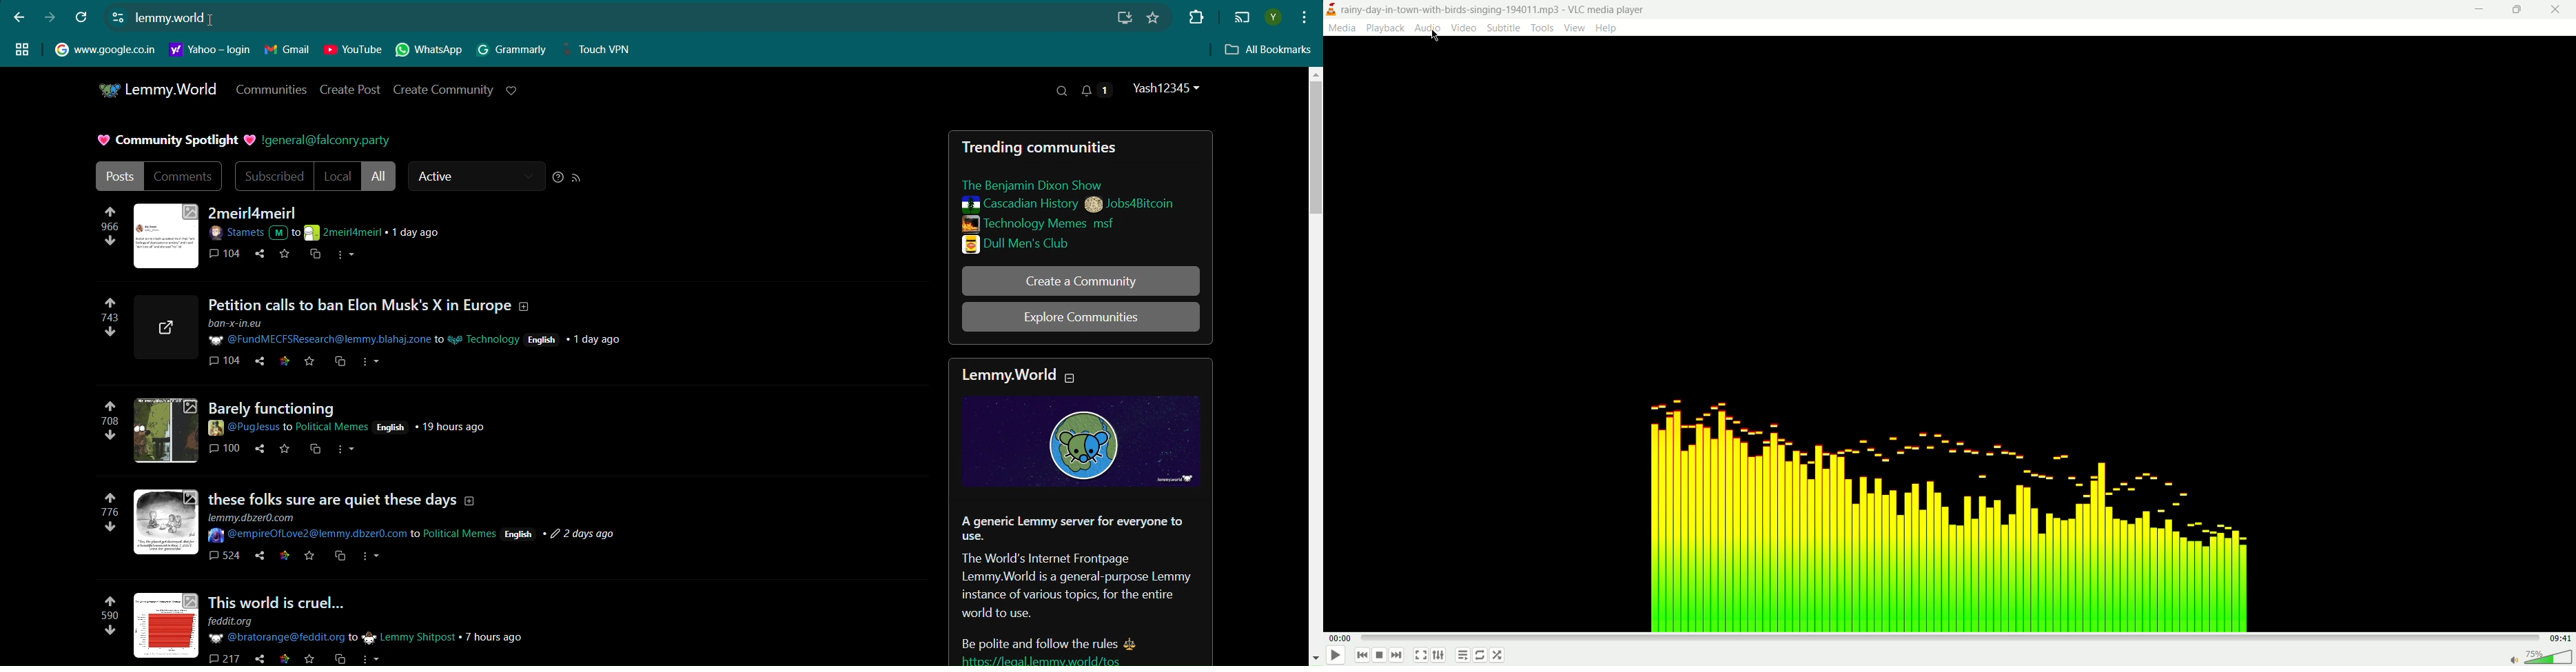  Describe the element at coordinates (156, 90) in the screenshot. I see `Home Page` at that location.